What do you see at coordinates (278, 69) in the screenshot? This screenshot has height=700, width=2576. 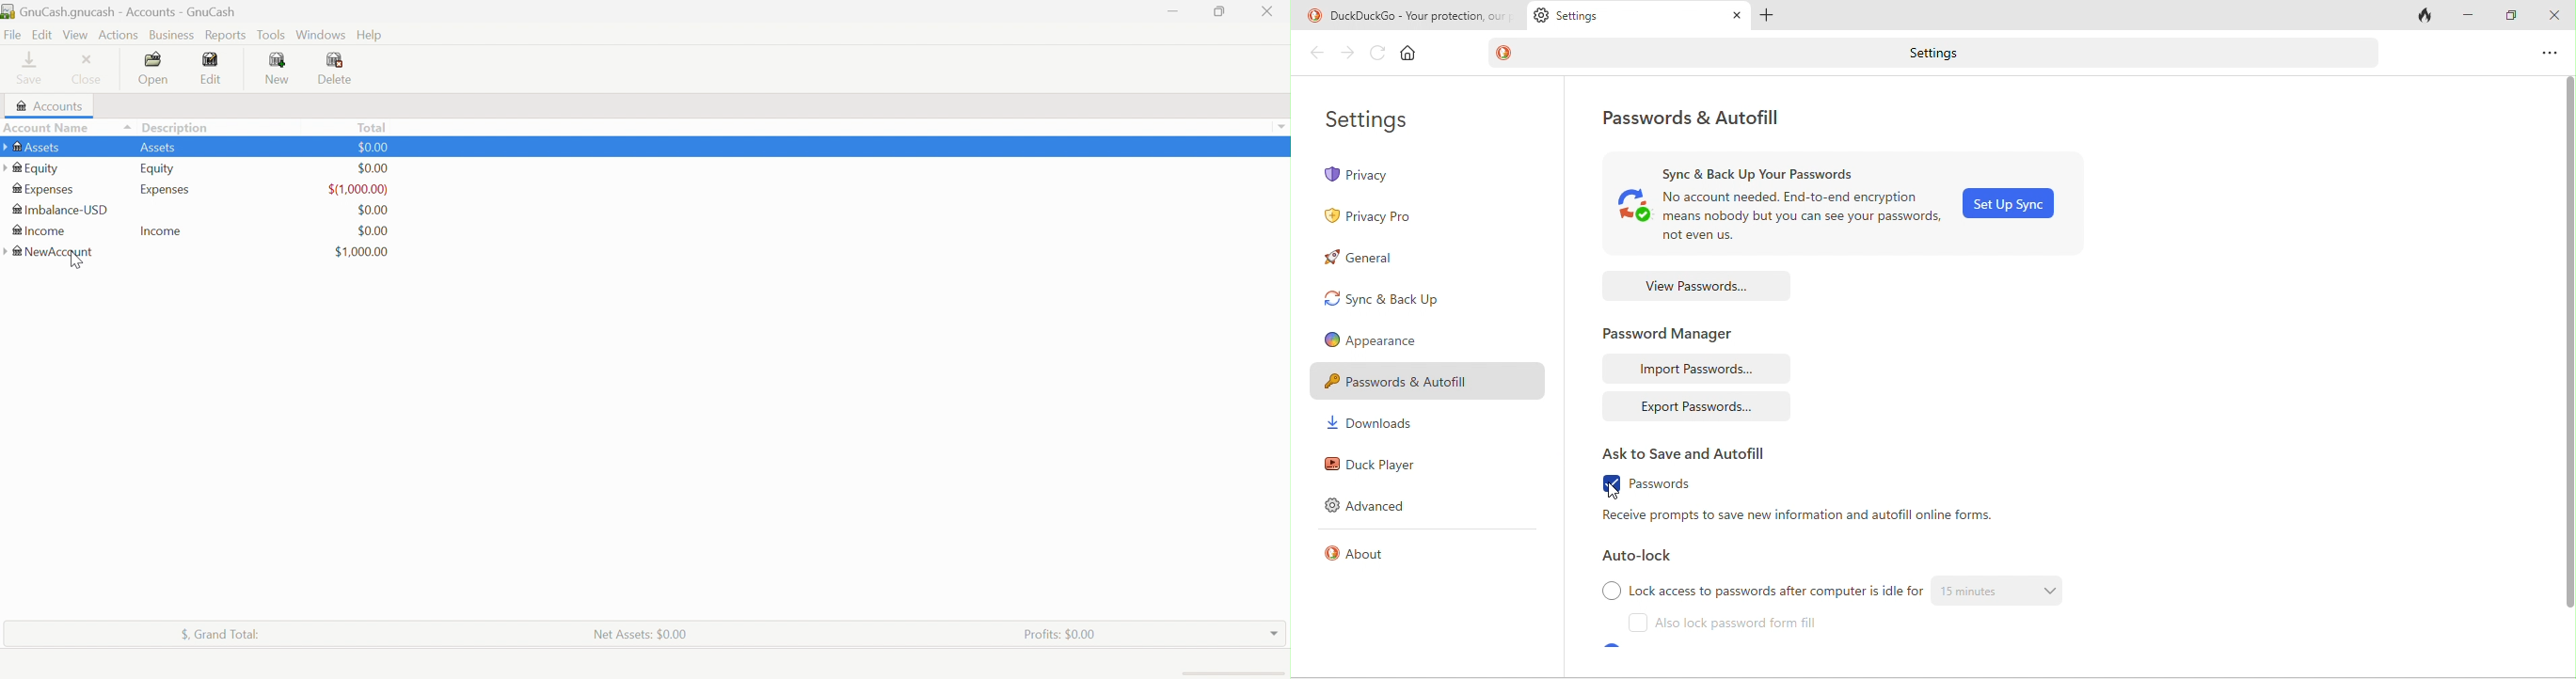 I see `New` at bounding box center [278, 69].